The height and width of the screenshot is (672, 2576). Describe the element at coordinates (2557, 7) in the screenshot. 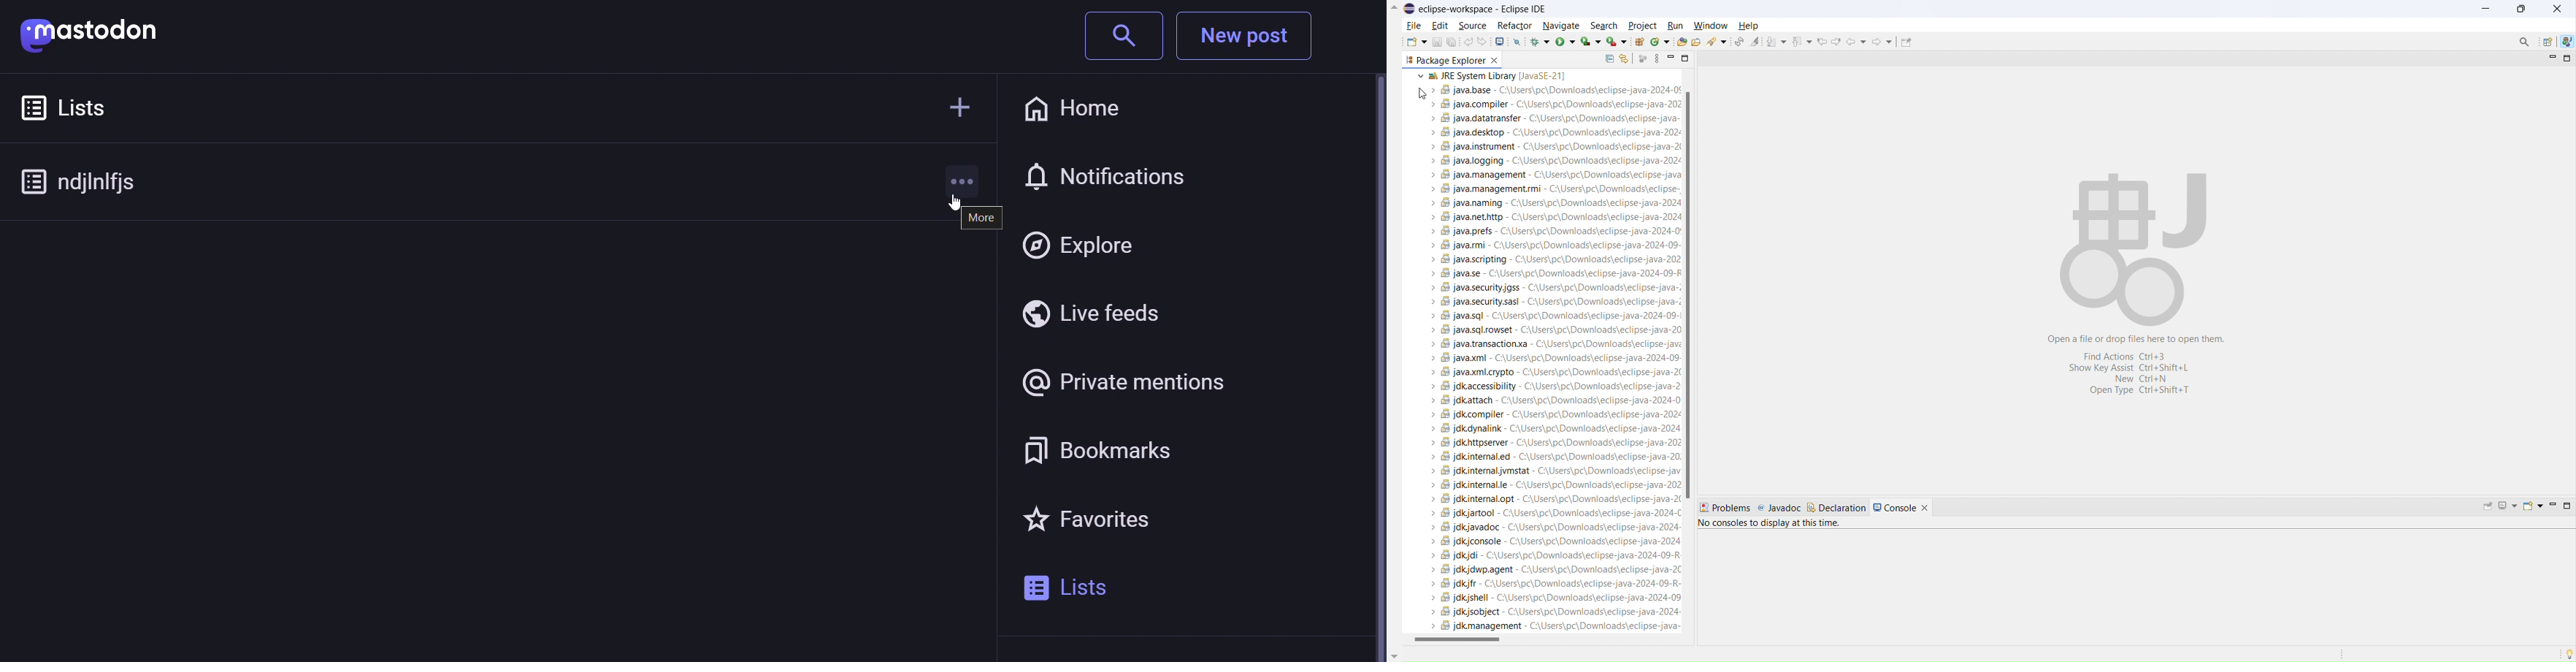

I see `close` at that location.